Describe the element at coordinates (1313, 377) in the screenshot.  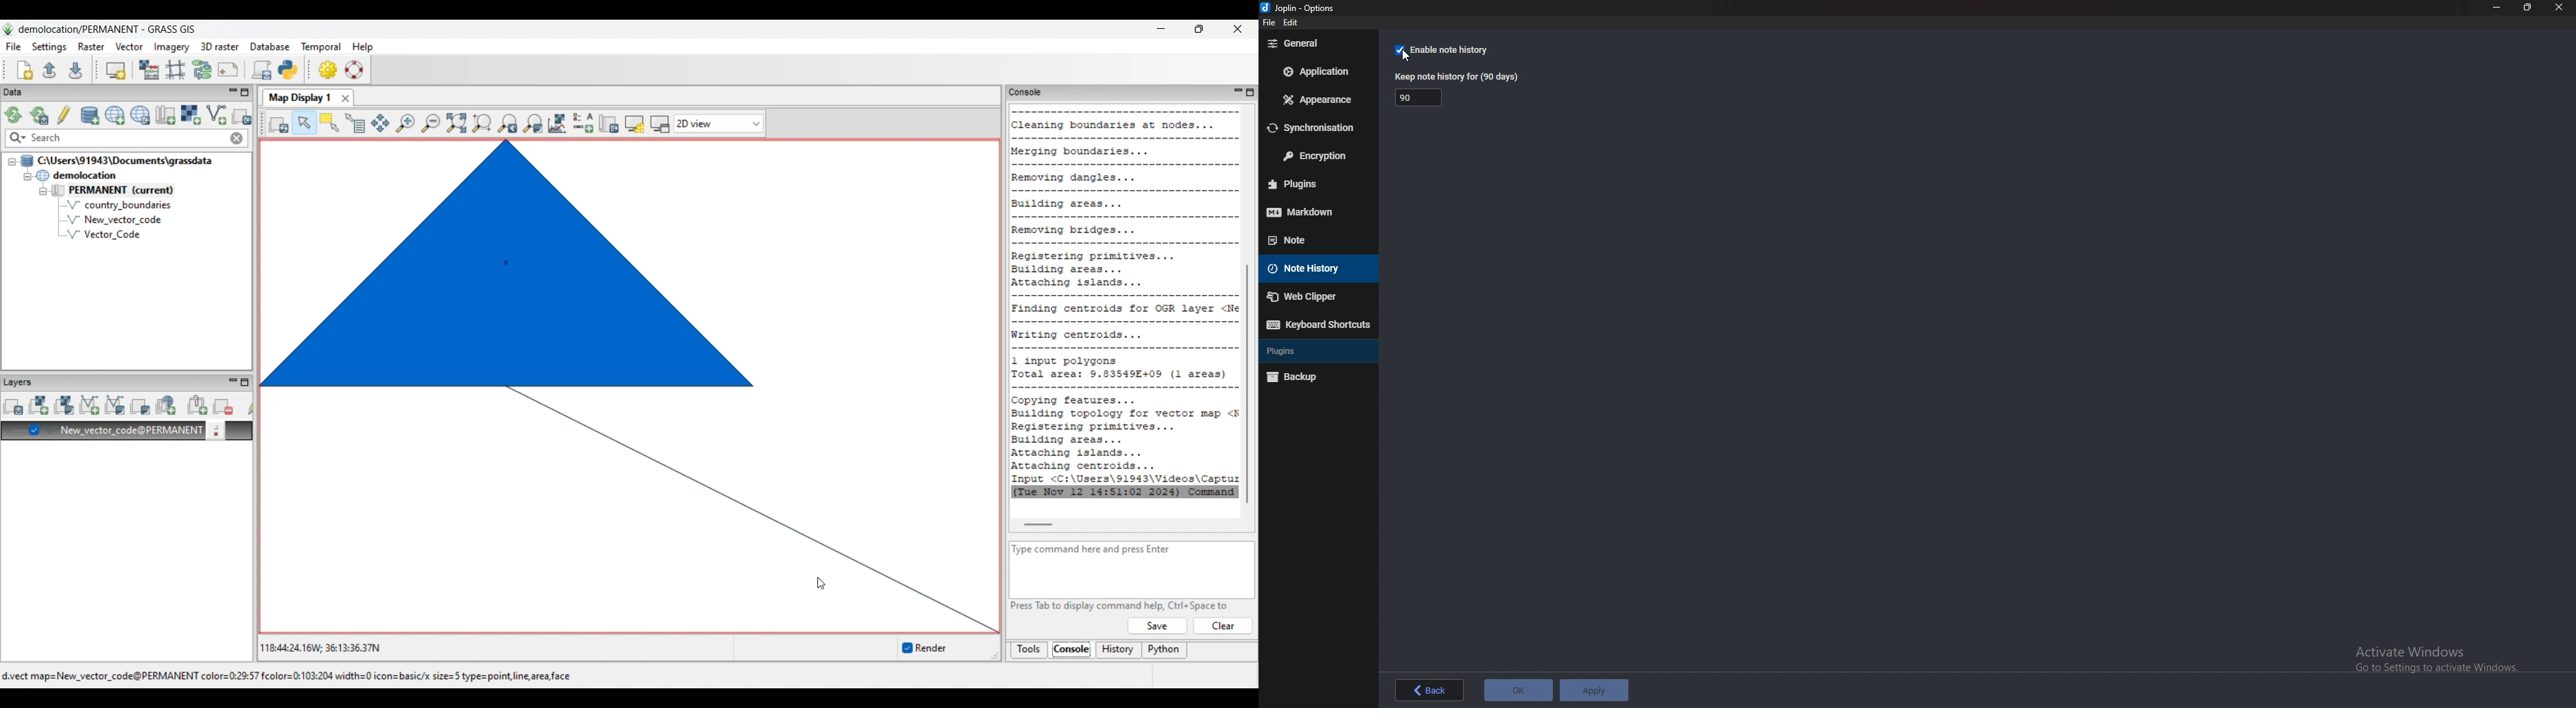
I see `Backup` at that location.